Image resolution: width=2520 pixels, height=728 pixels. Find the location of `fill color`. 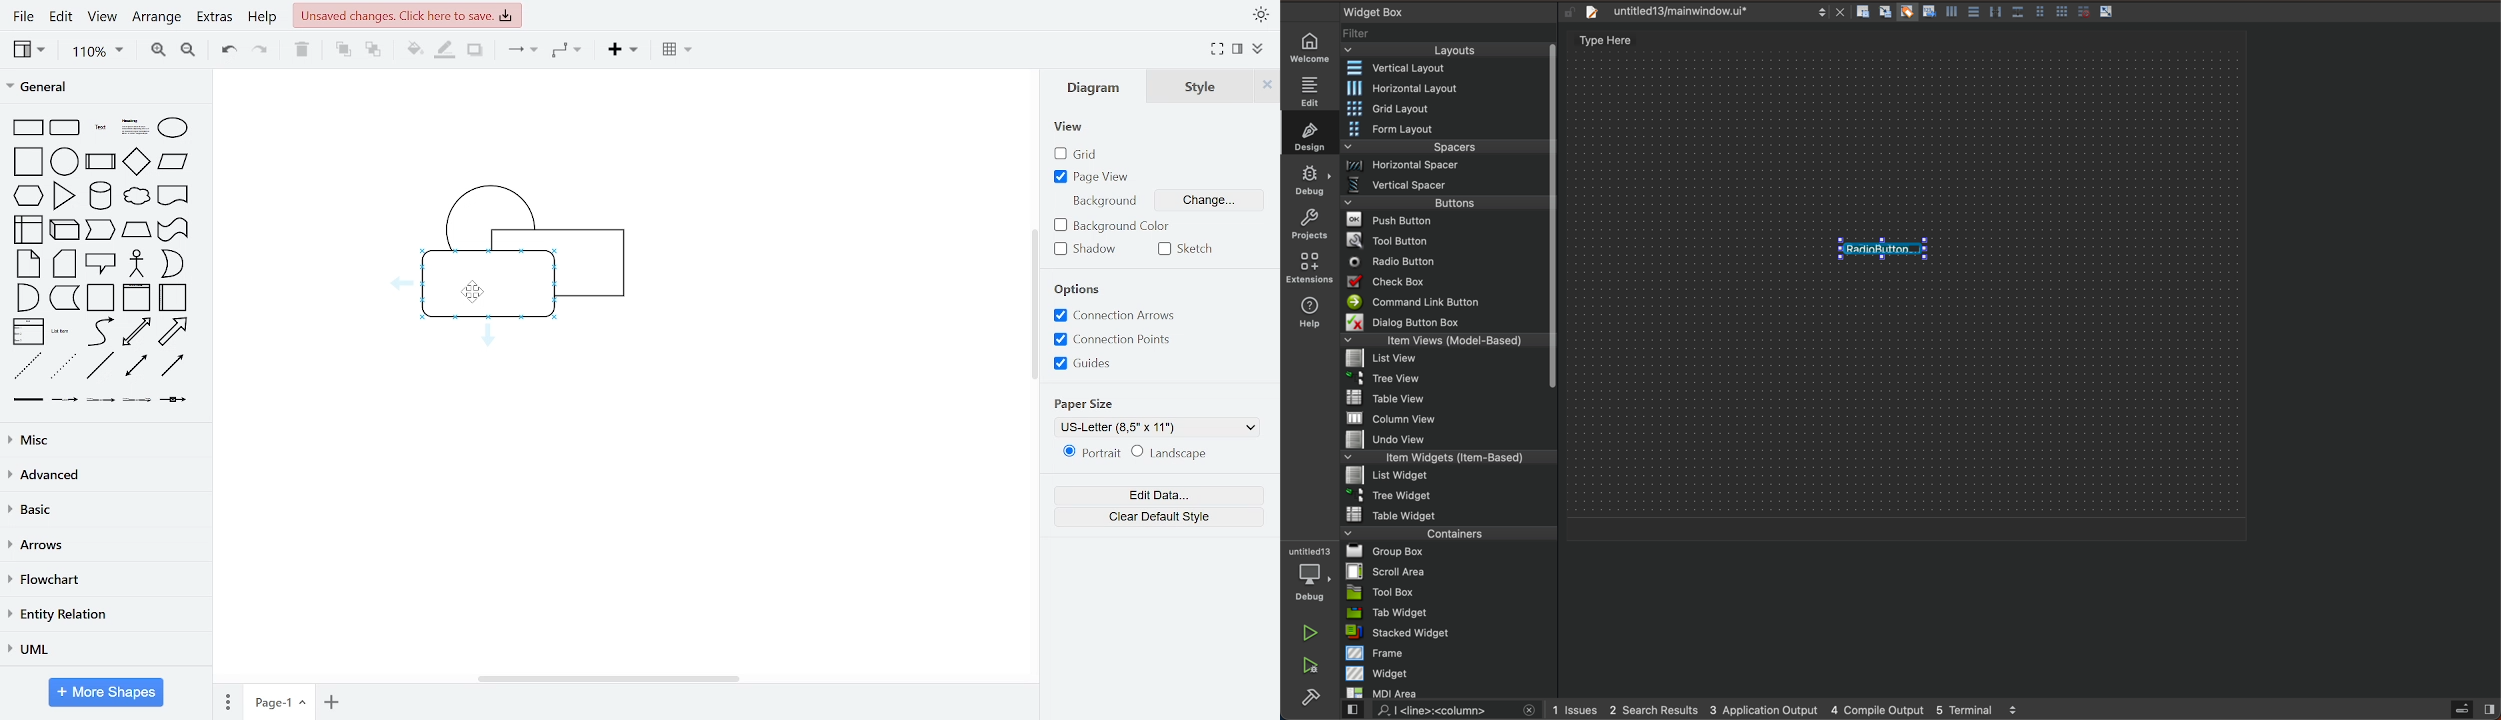

fill color is located at coordinates (414, 51).